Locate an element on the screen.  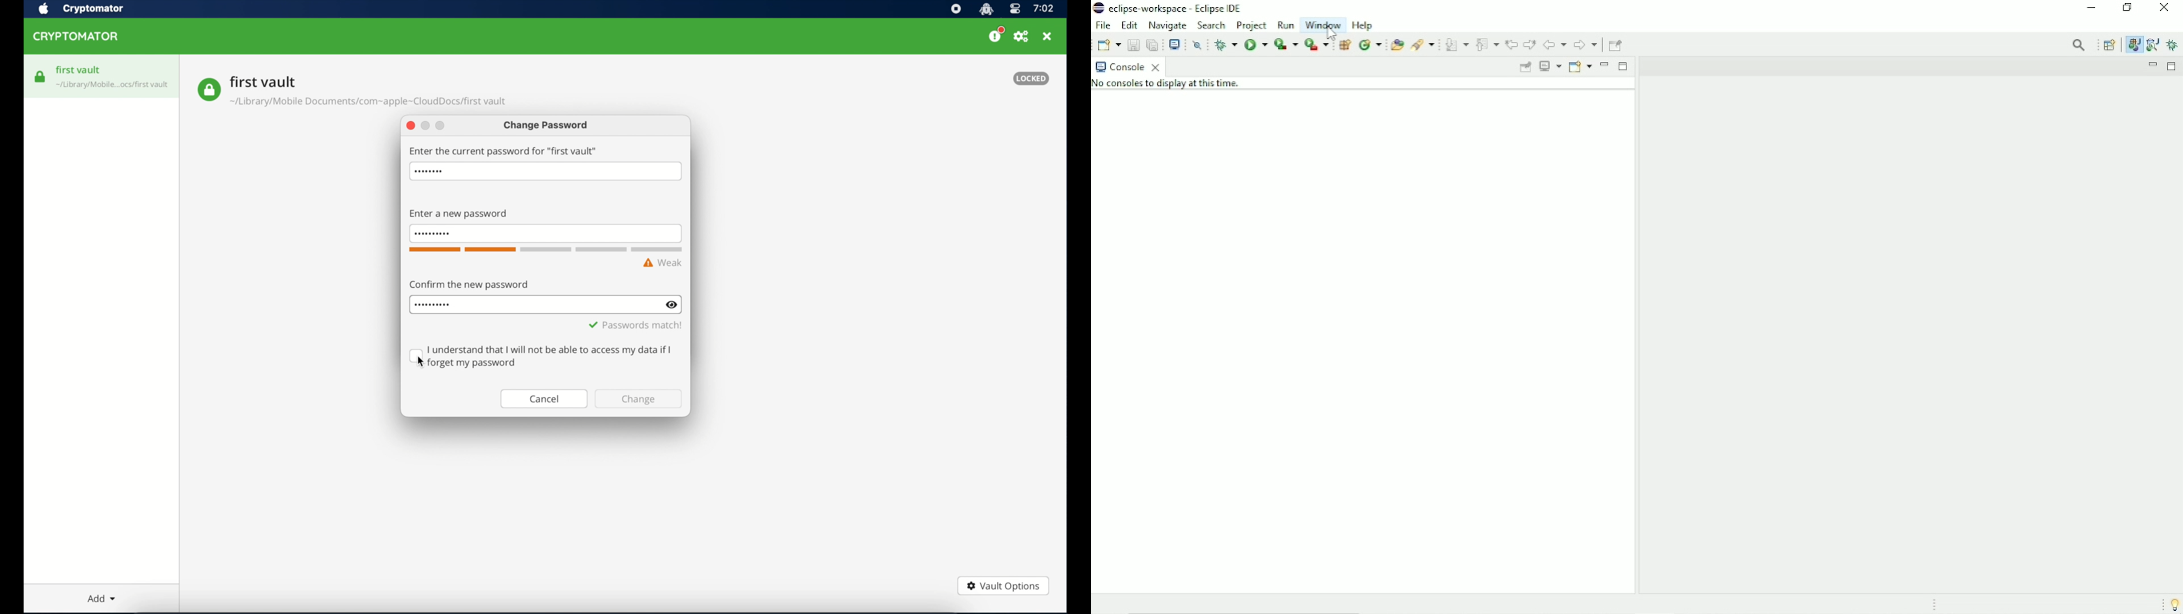
Open Perspective is located at coordinates (2109, 45).